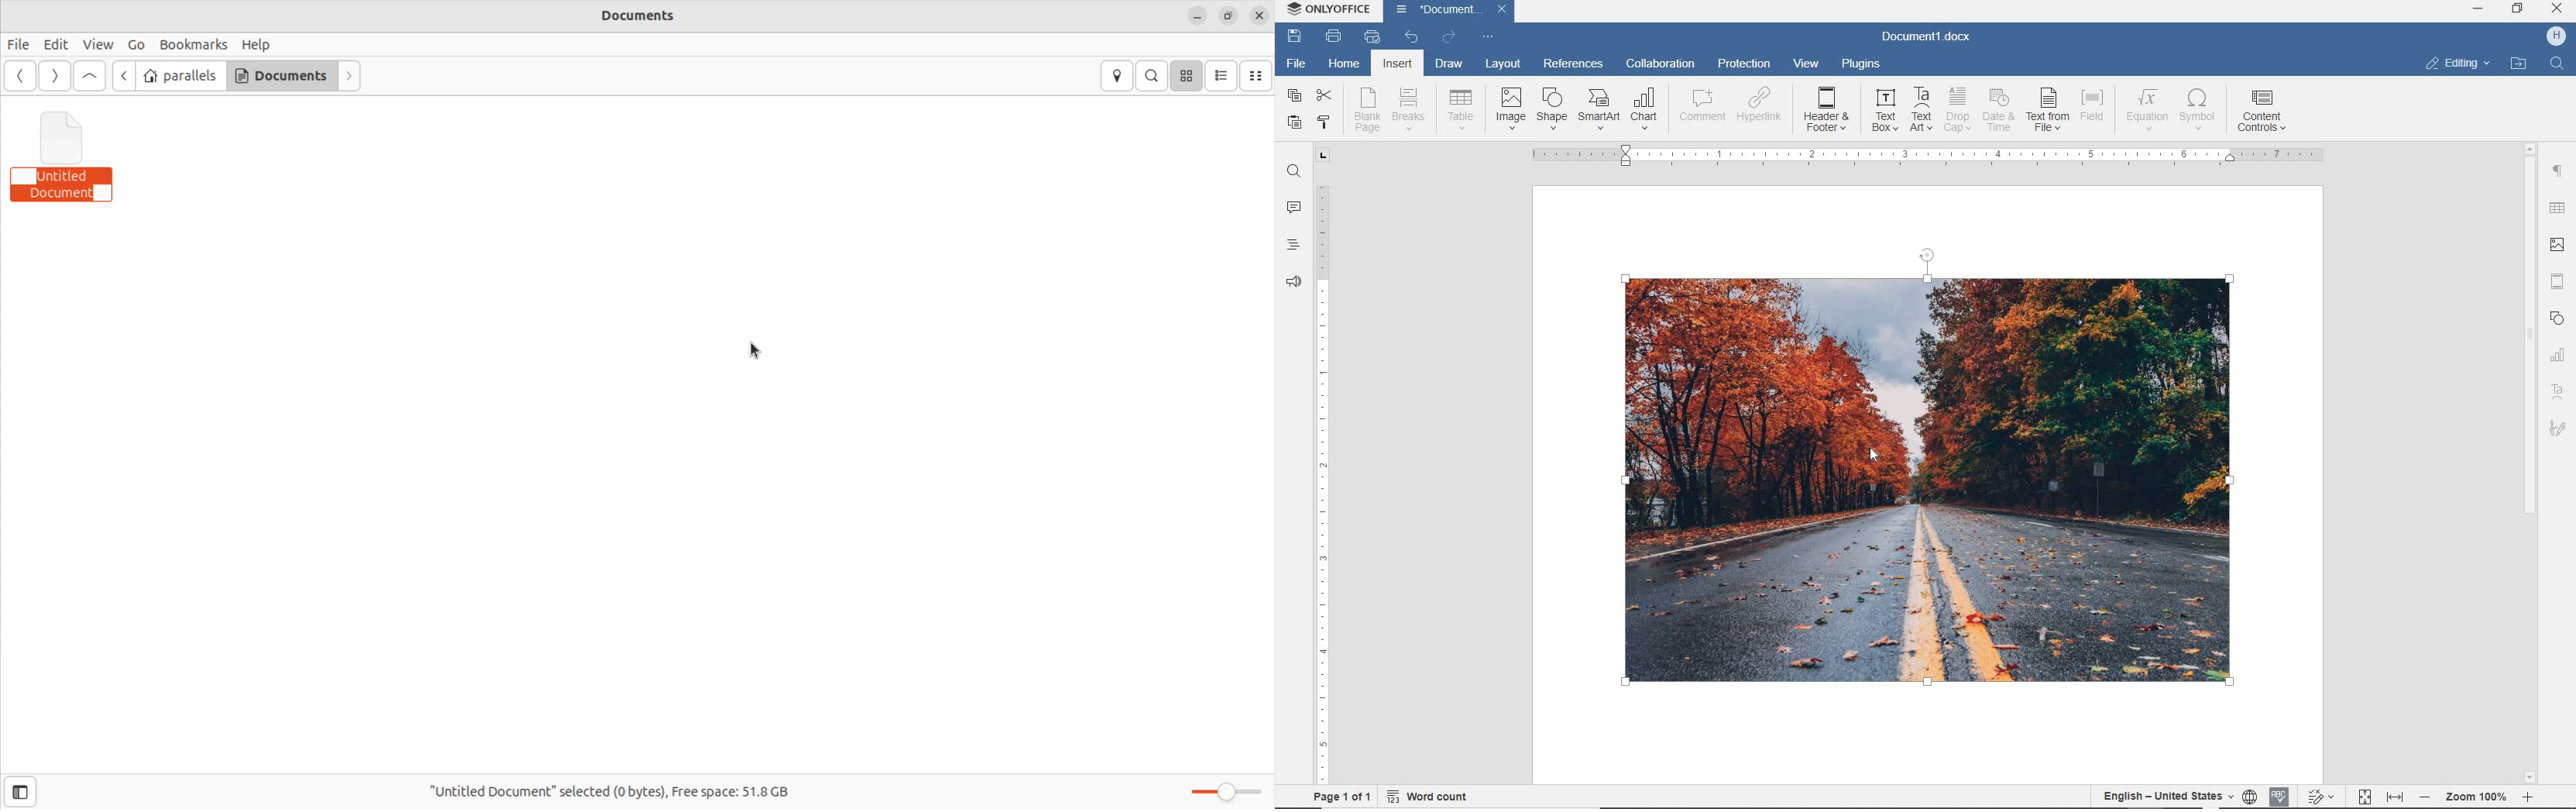 This screenshot has height=812, width=2576. What do you see at coordinates (1297, 63) in the screenshot?
I see `File` at bounding box center [1297, 63].